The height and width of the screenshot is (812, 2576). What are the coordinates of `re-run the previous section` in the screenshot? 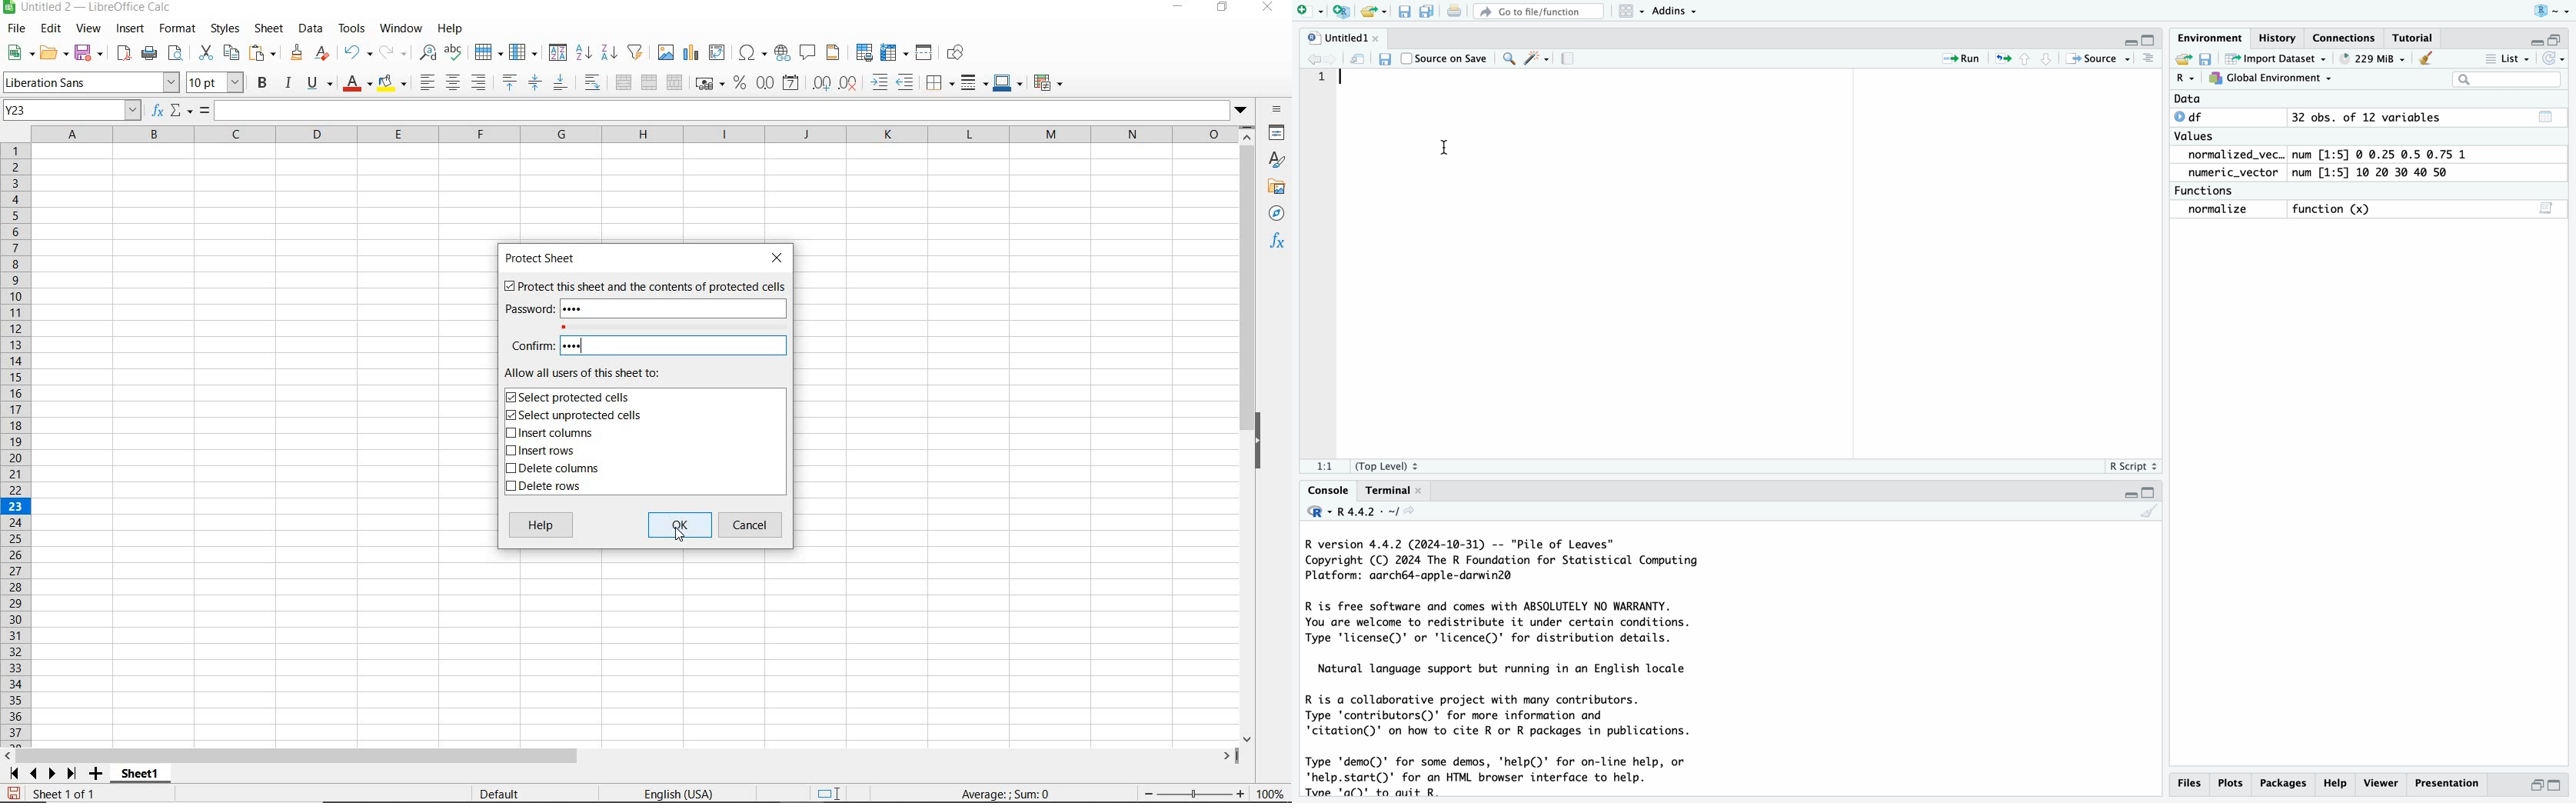 It's located at (2004, 59).